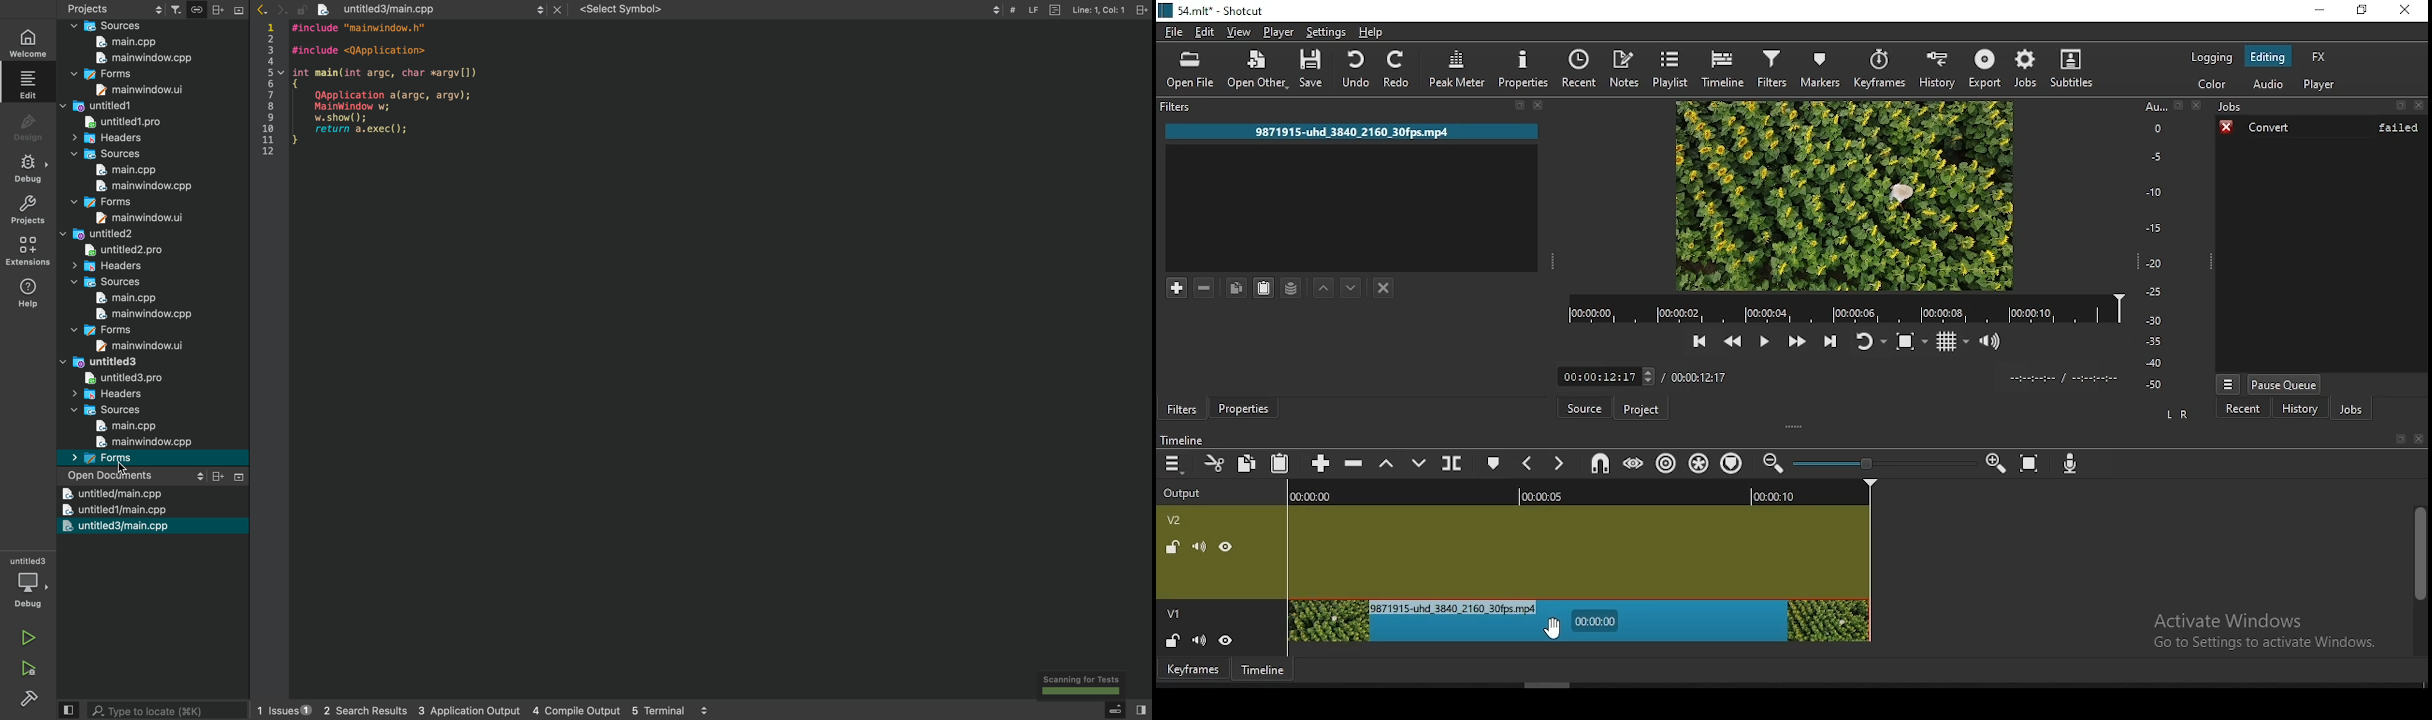 The image size is (2436, 728). Describe the element at coordinates (1357, 70) in the screenshot. I see `undo` at that location.